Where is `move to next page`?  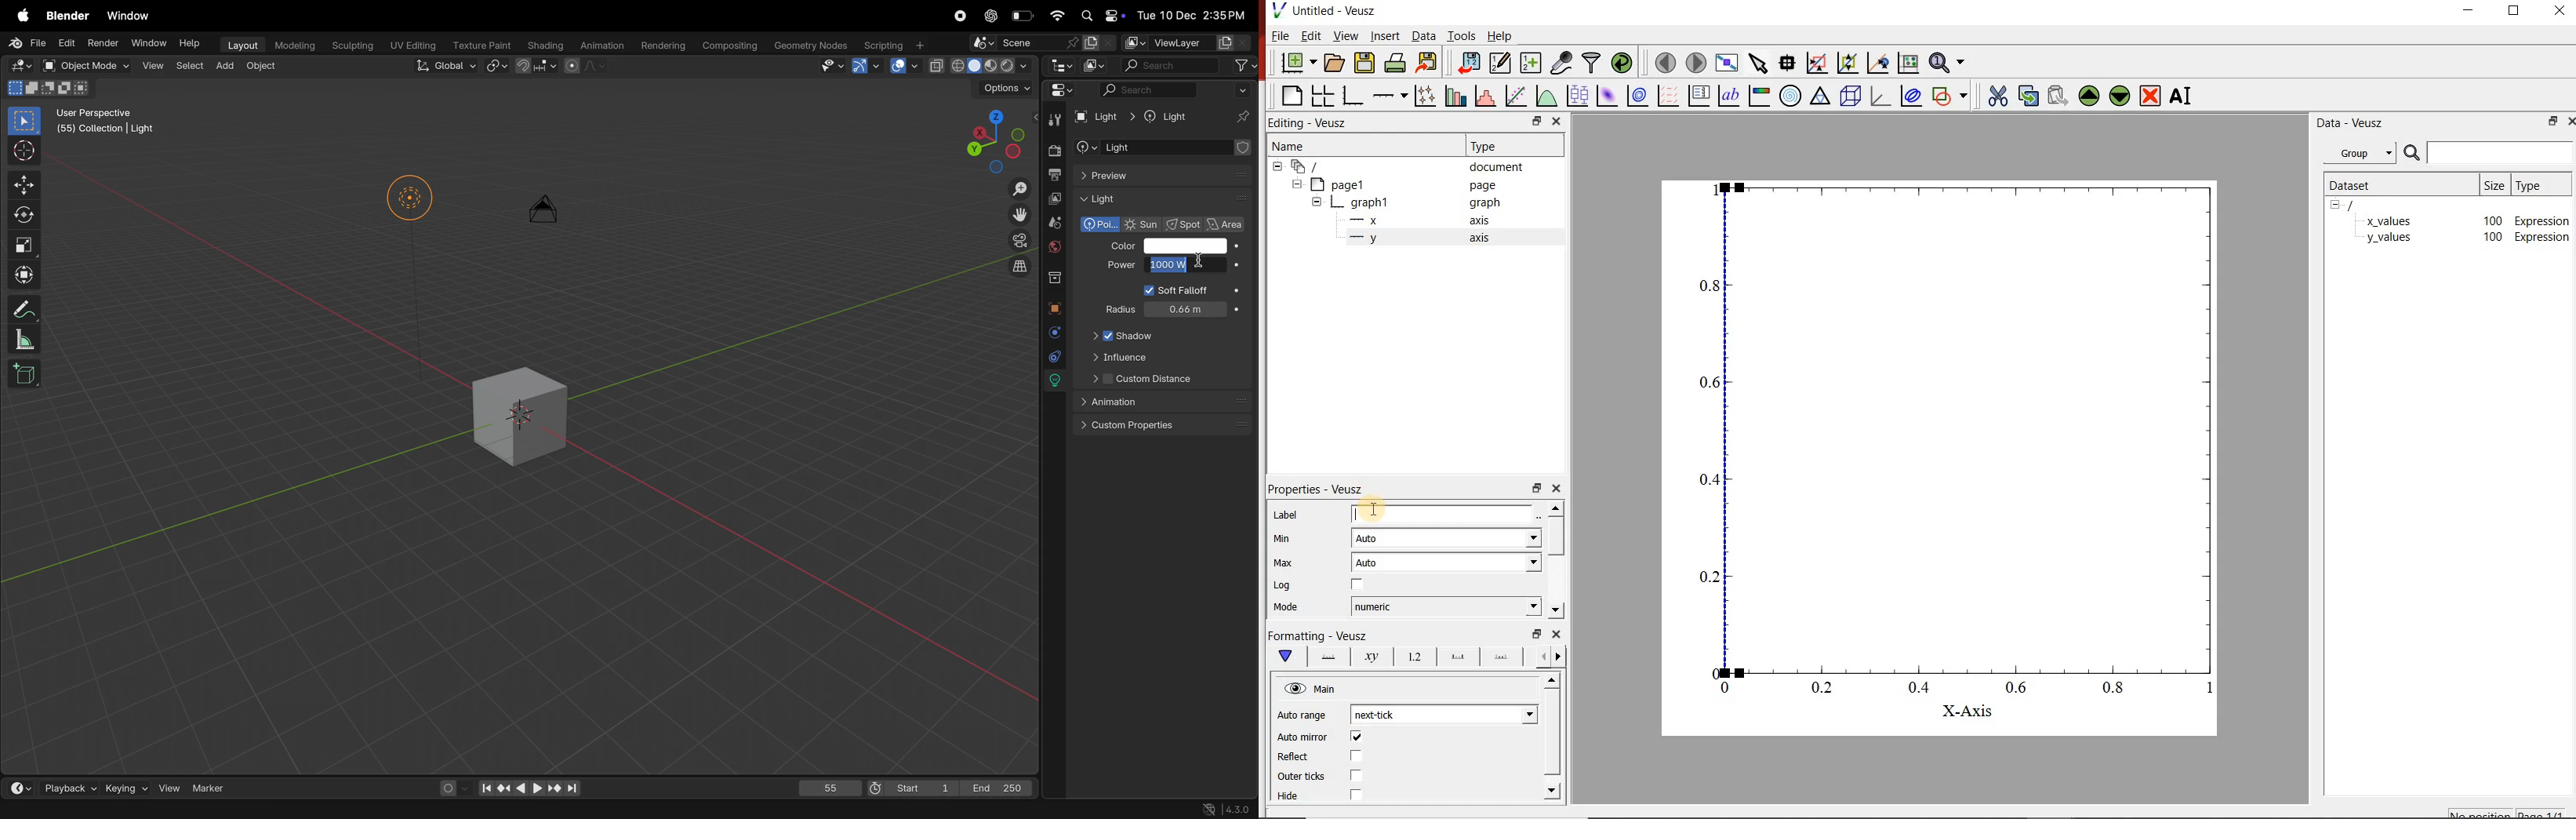
move to next page is located at coordinates (1697, 63).